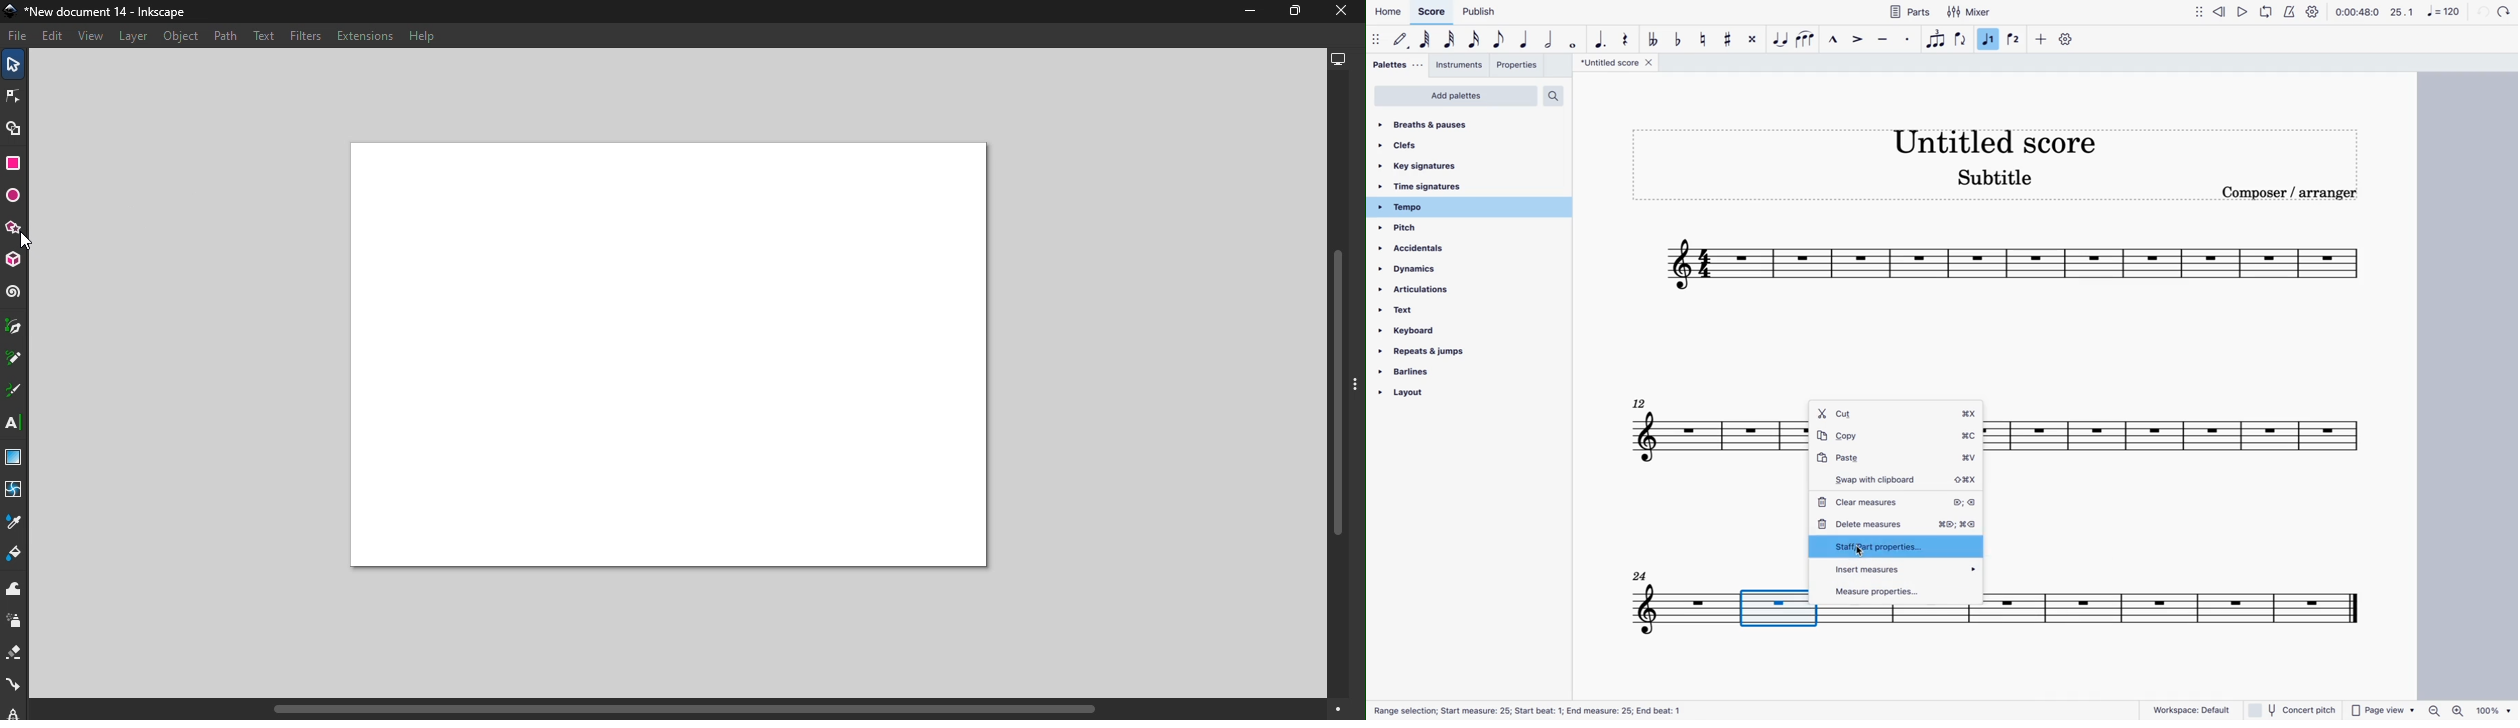 The image size is (2520, 728). What do you see at coordinates (2294, 710) in the screenshot?
I see `concert pitch` at bounding box center [2294, 710].